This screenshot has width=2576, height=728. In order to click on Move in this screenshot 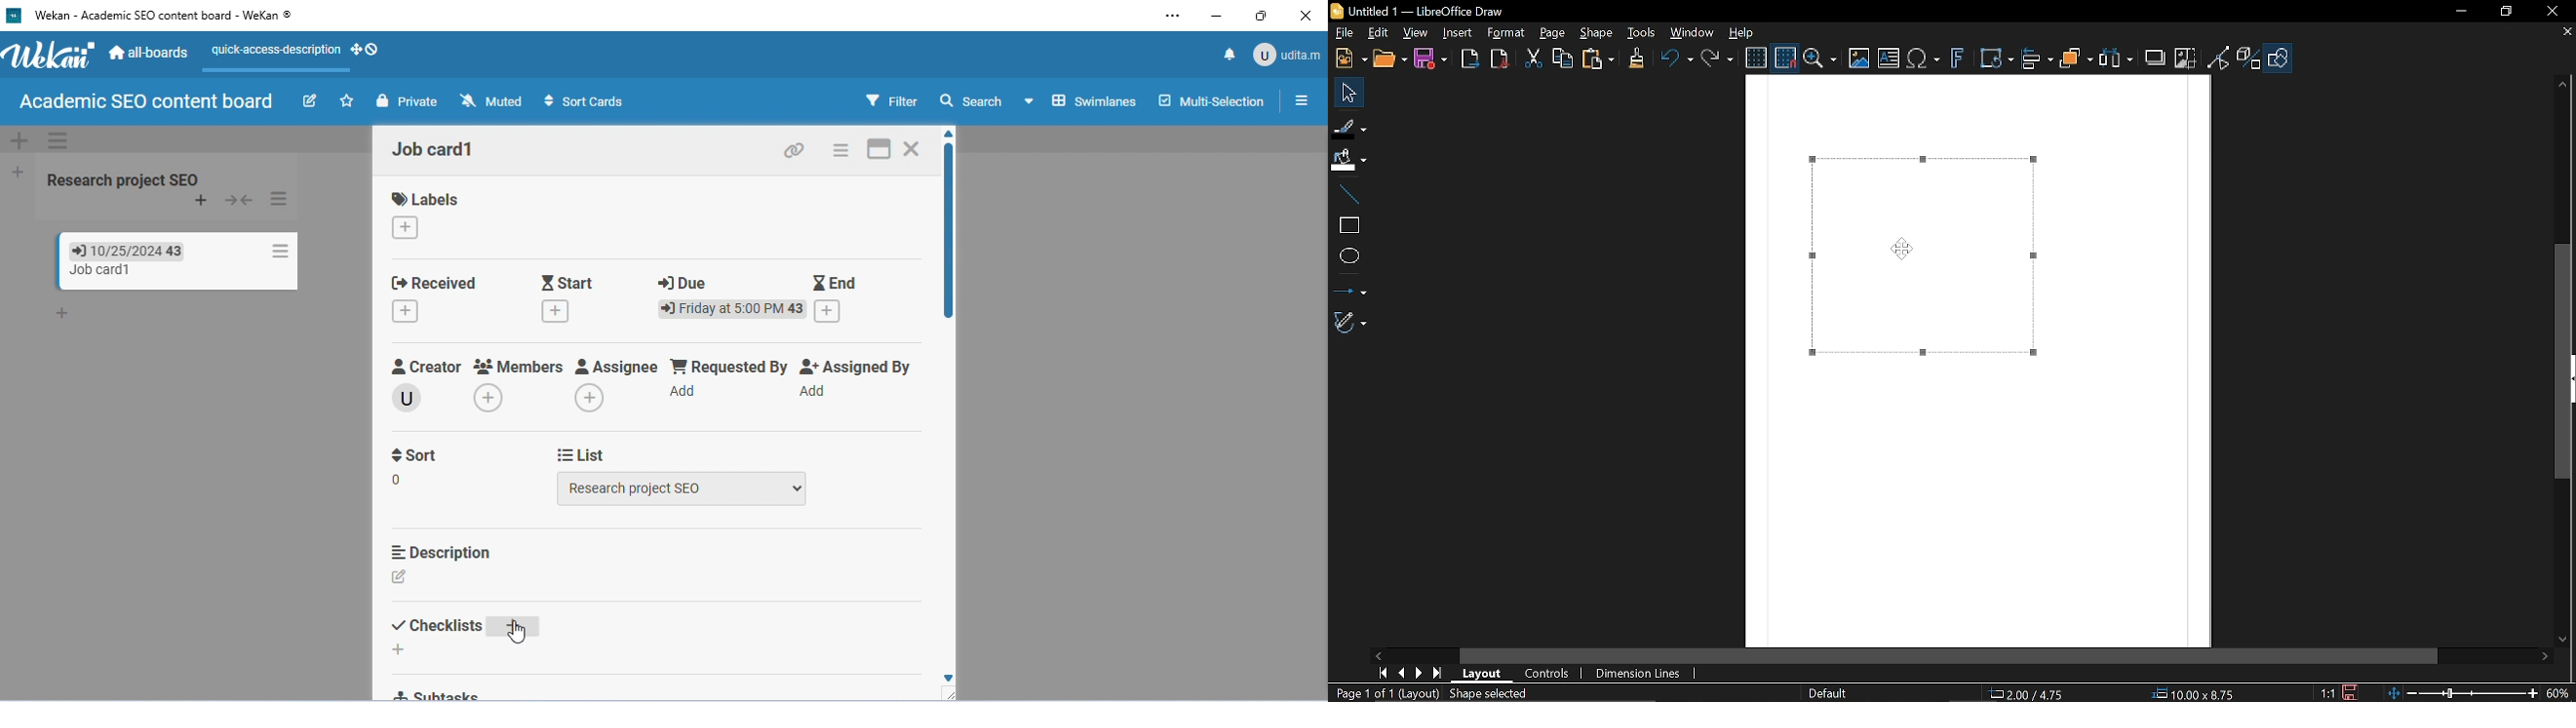, I will do `click(1345, 92)`.